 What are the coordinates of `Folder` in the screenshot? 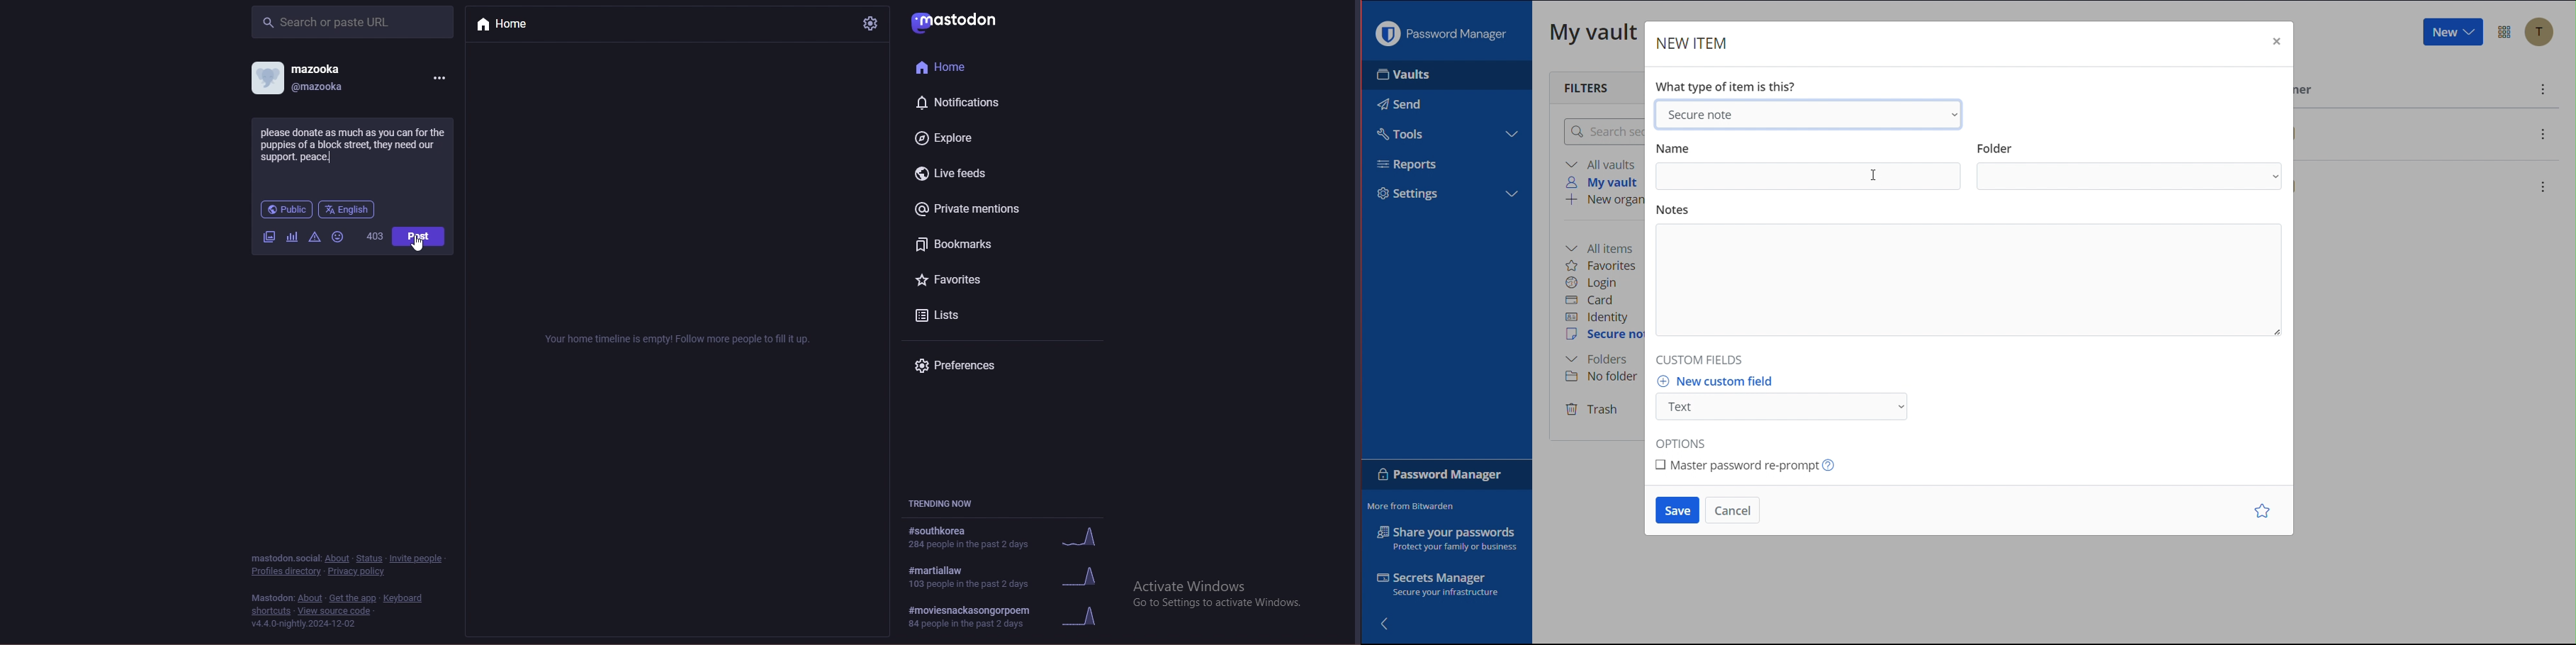 It's located at (2129, 165).